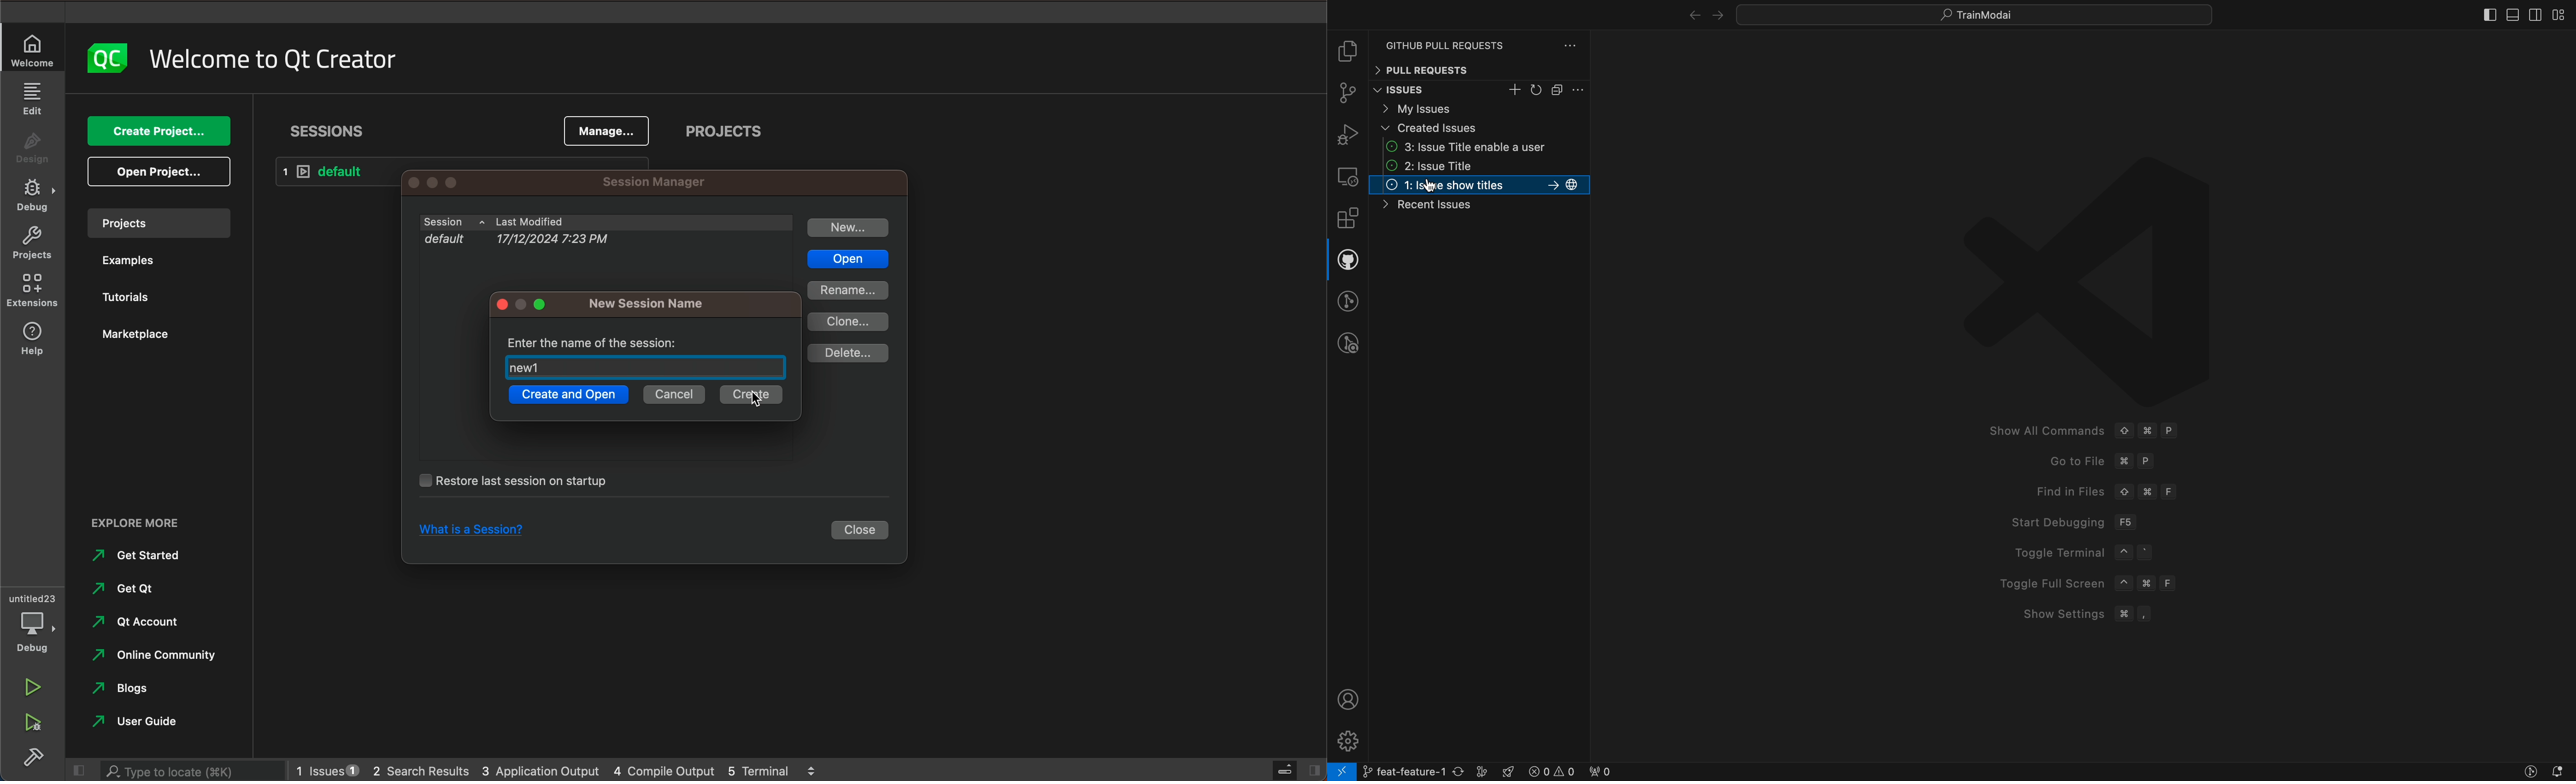 This screenshot has height=784, width=2576. Describe the element at coordinates (1717, 14) in the screenshot. I see `left arrow` at that location.